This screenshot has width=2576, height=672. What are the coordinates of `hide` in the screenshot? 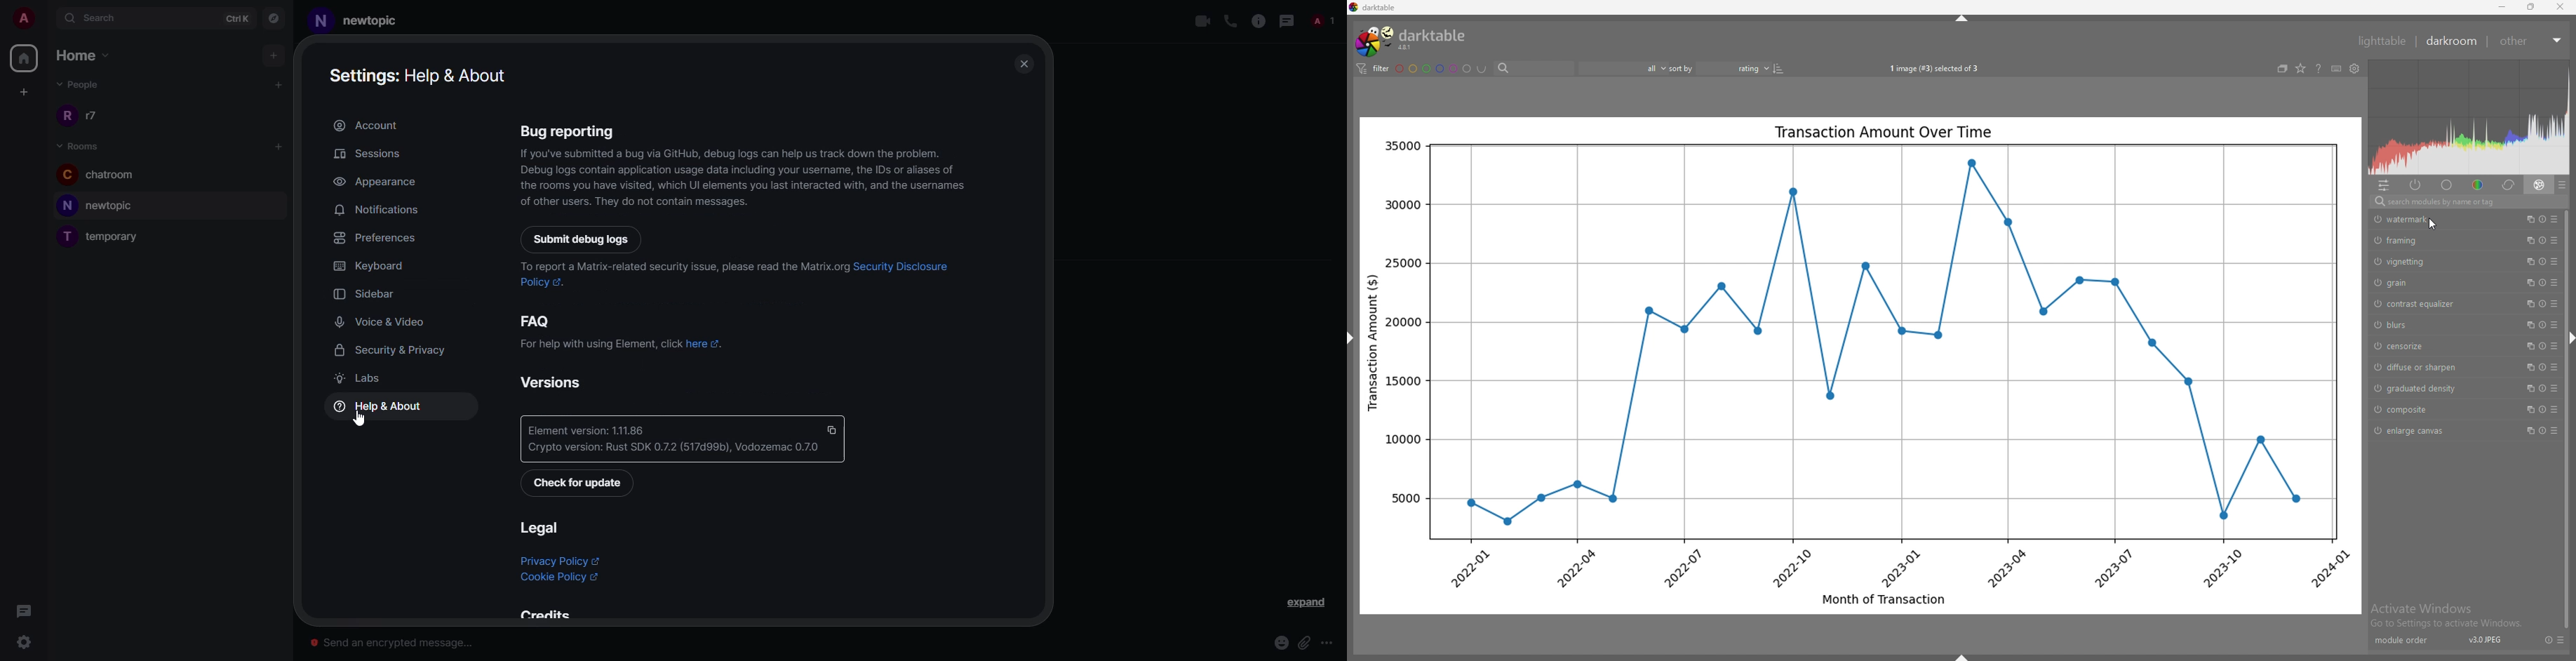 It's located at (1963, 18).